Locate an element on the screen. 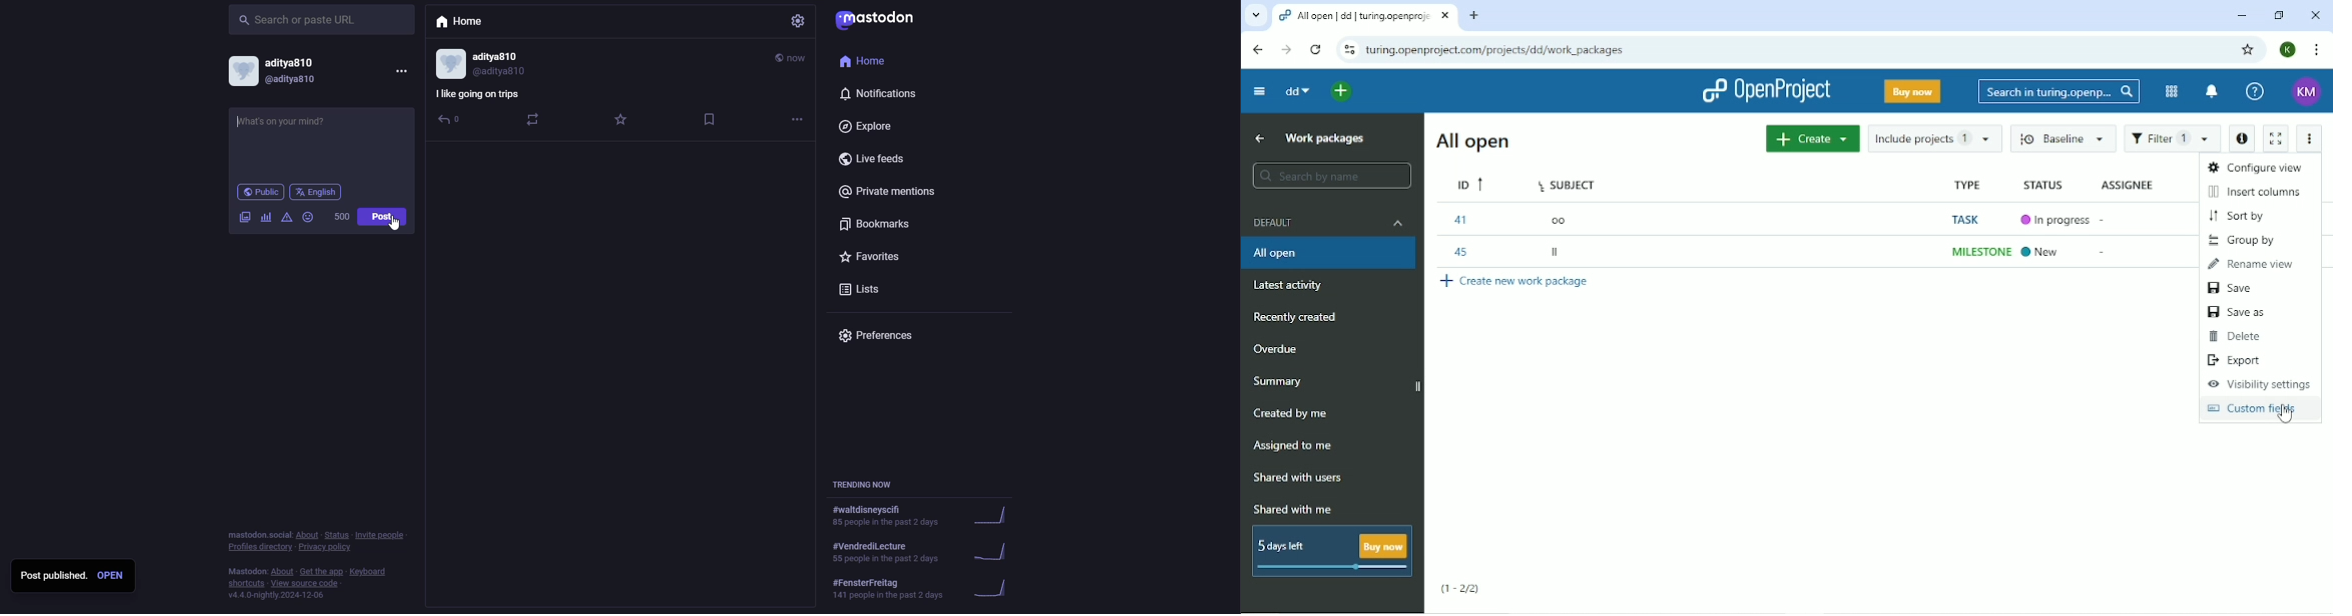 Image resolution: width=2352 pixels, height=616 pixels. oo is located at coordinates (1562, 219).